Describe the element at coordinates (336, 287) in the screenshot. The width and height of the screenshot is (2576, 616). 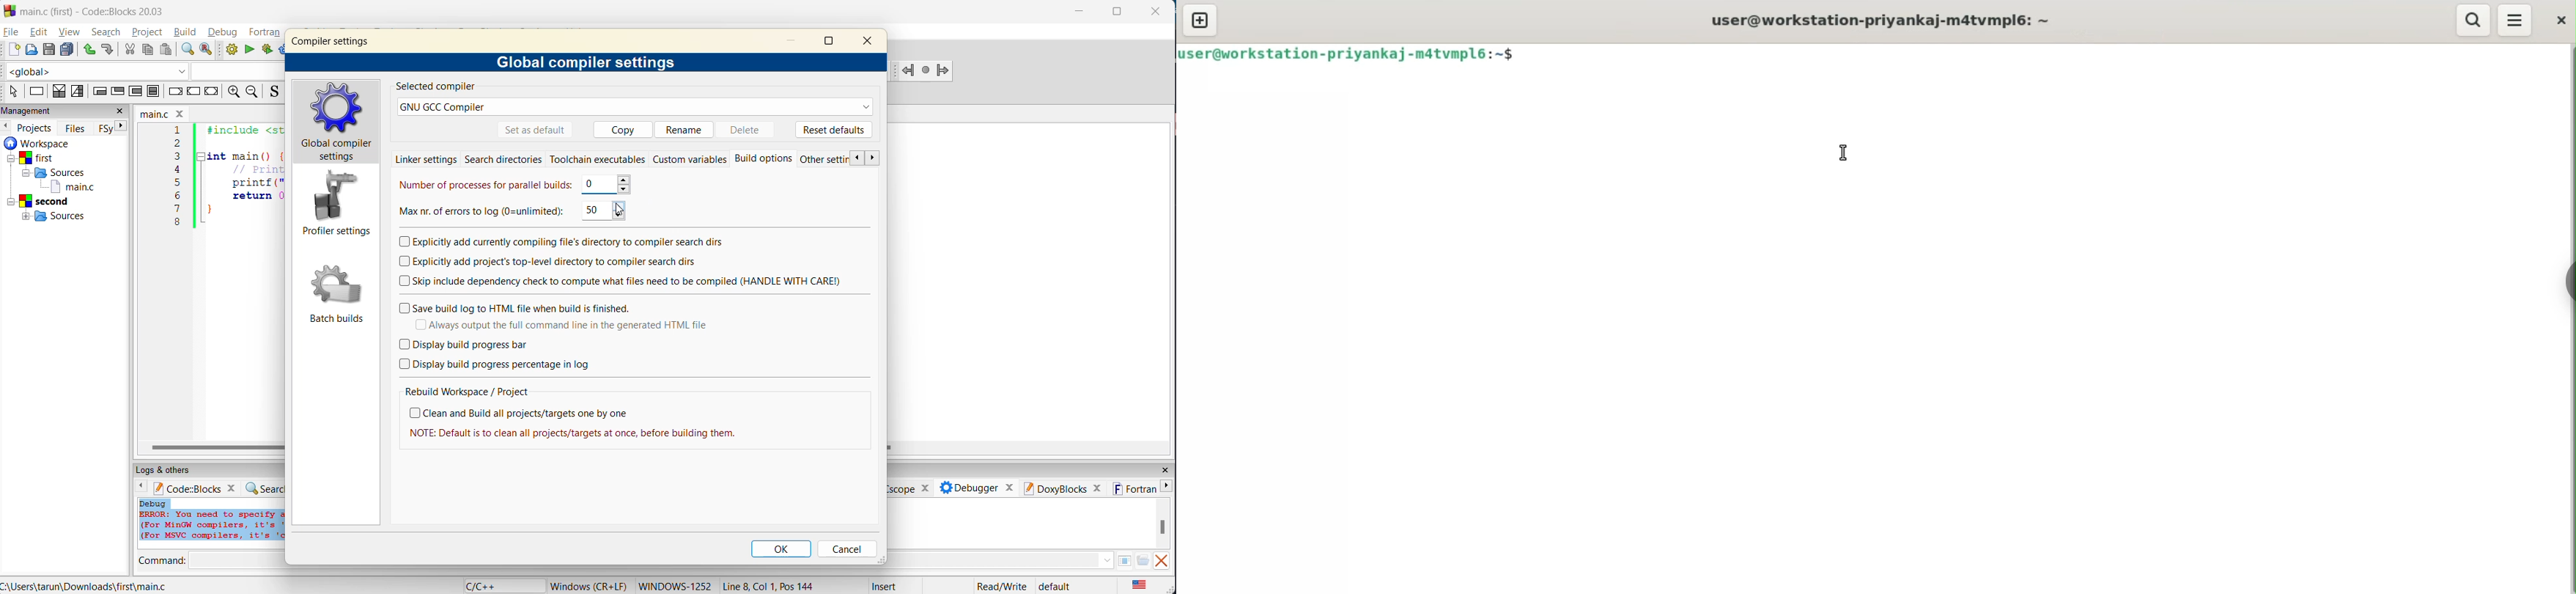
I see `Batch builds` at that location.